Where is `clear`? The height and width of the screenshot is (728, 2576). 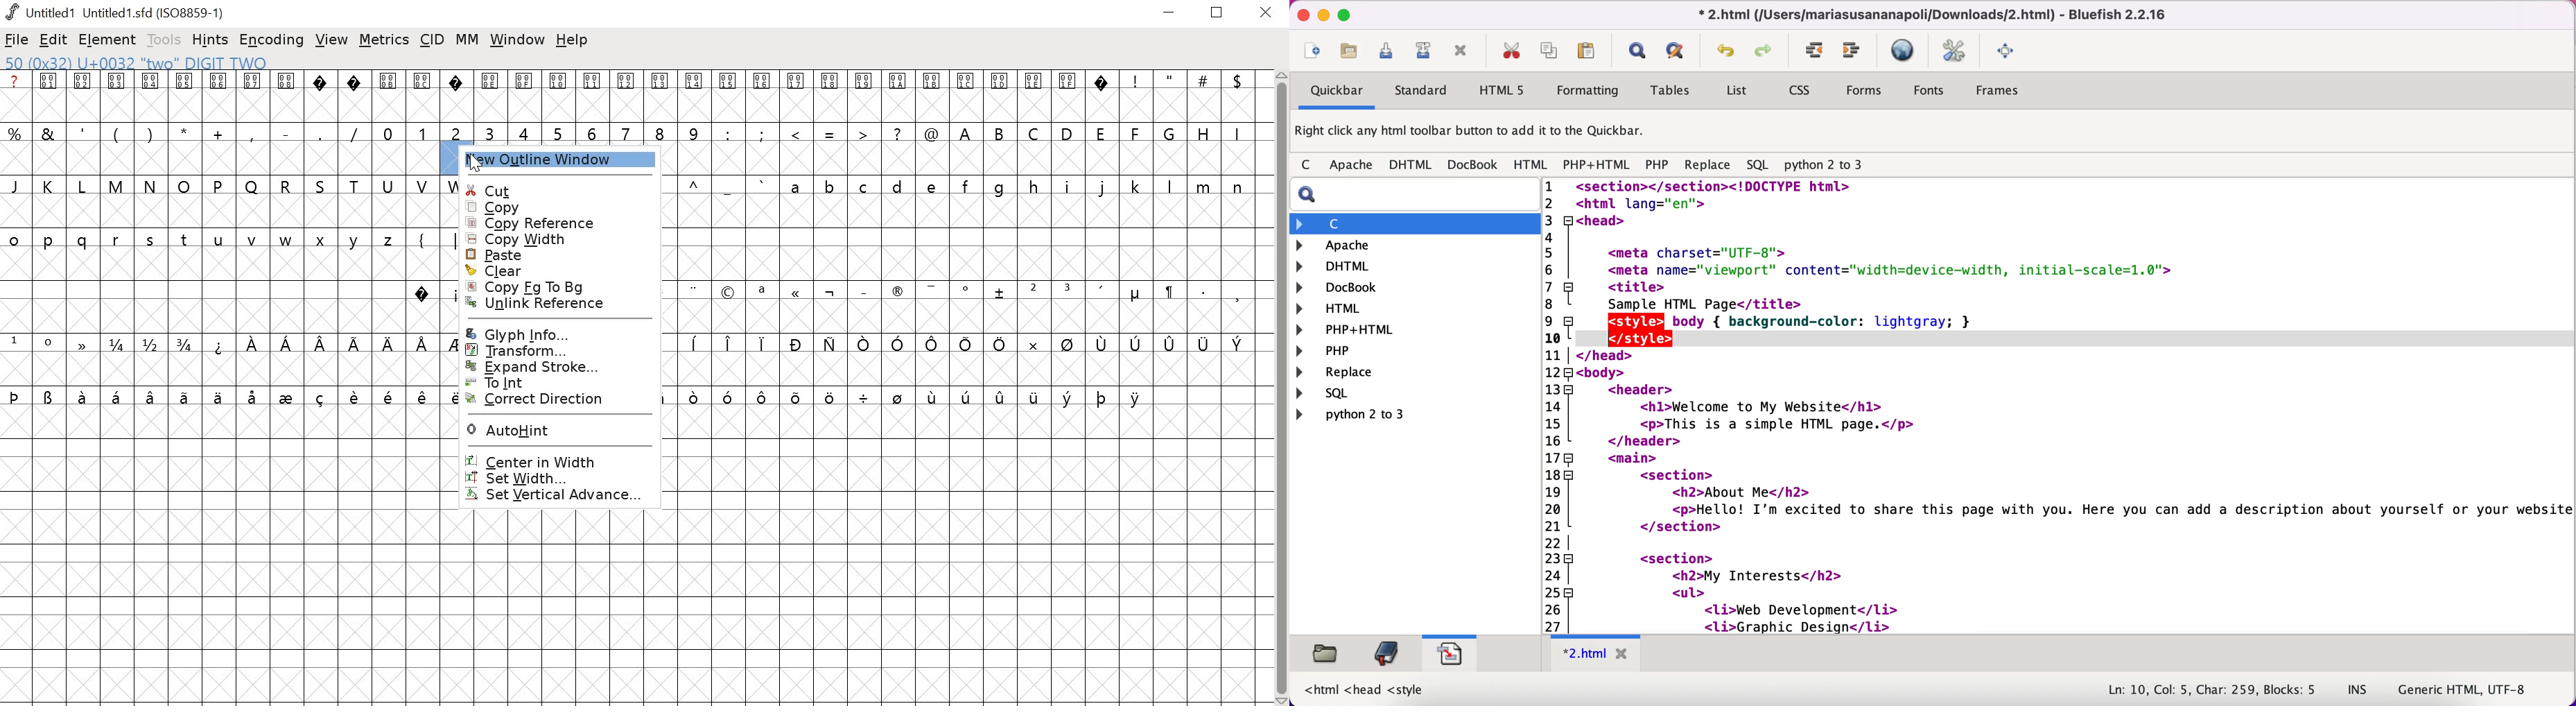 clear is located at coordinates (555, 270).